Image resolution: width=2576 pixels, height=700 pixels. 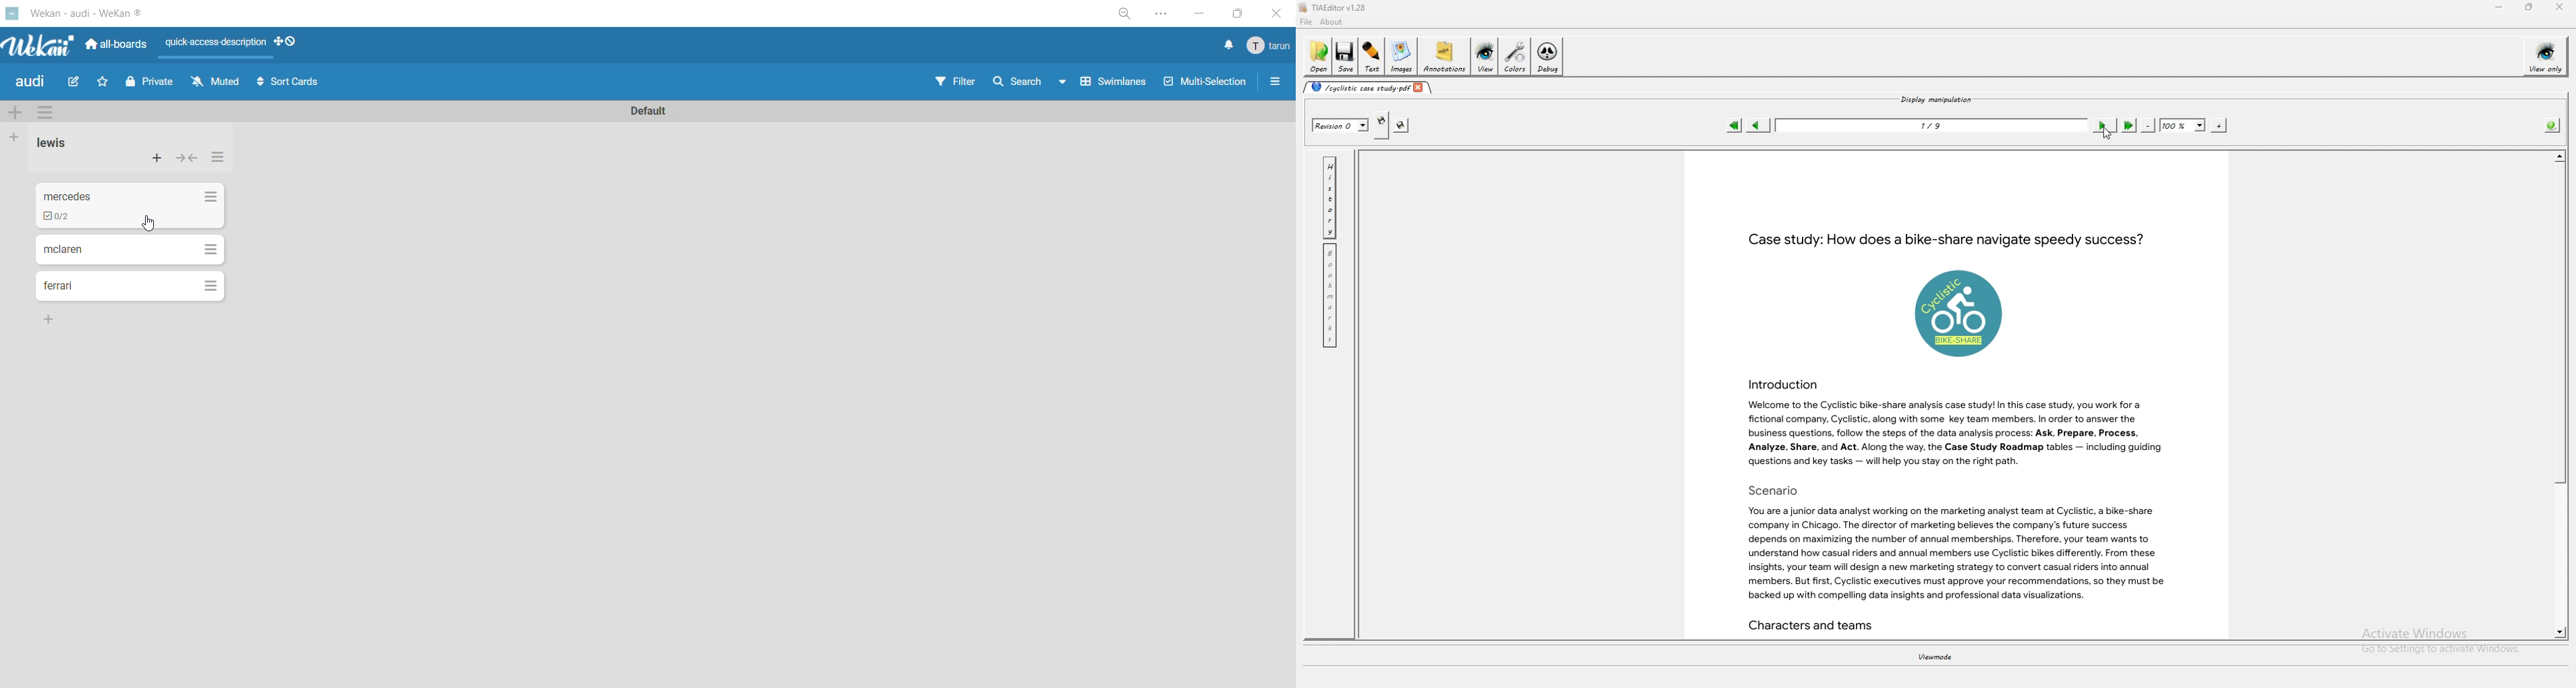 What do you see at coordinates (150, 84) in the screenshot?
I see `private` at bounding box center [150, 84].